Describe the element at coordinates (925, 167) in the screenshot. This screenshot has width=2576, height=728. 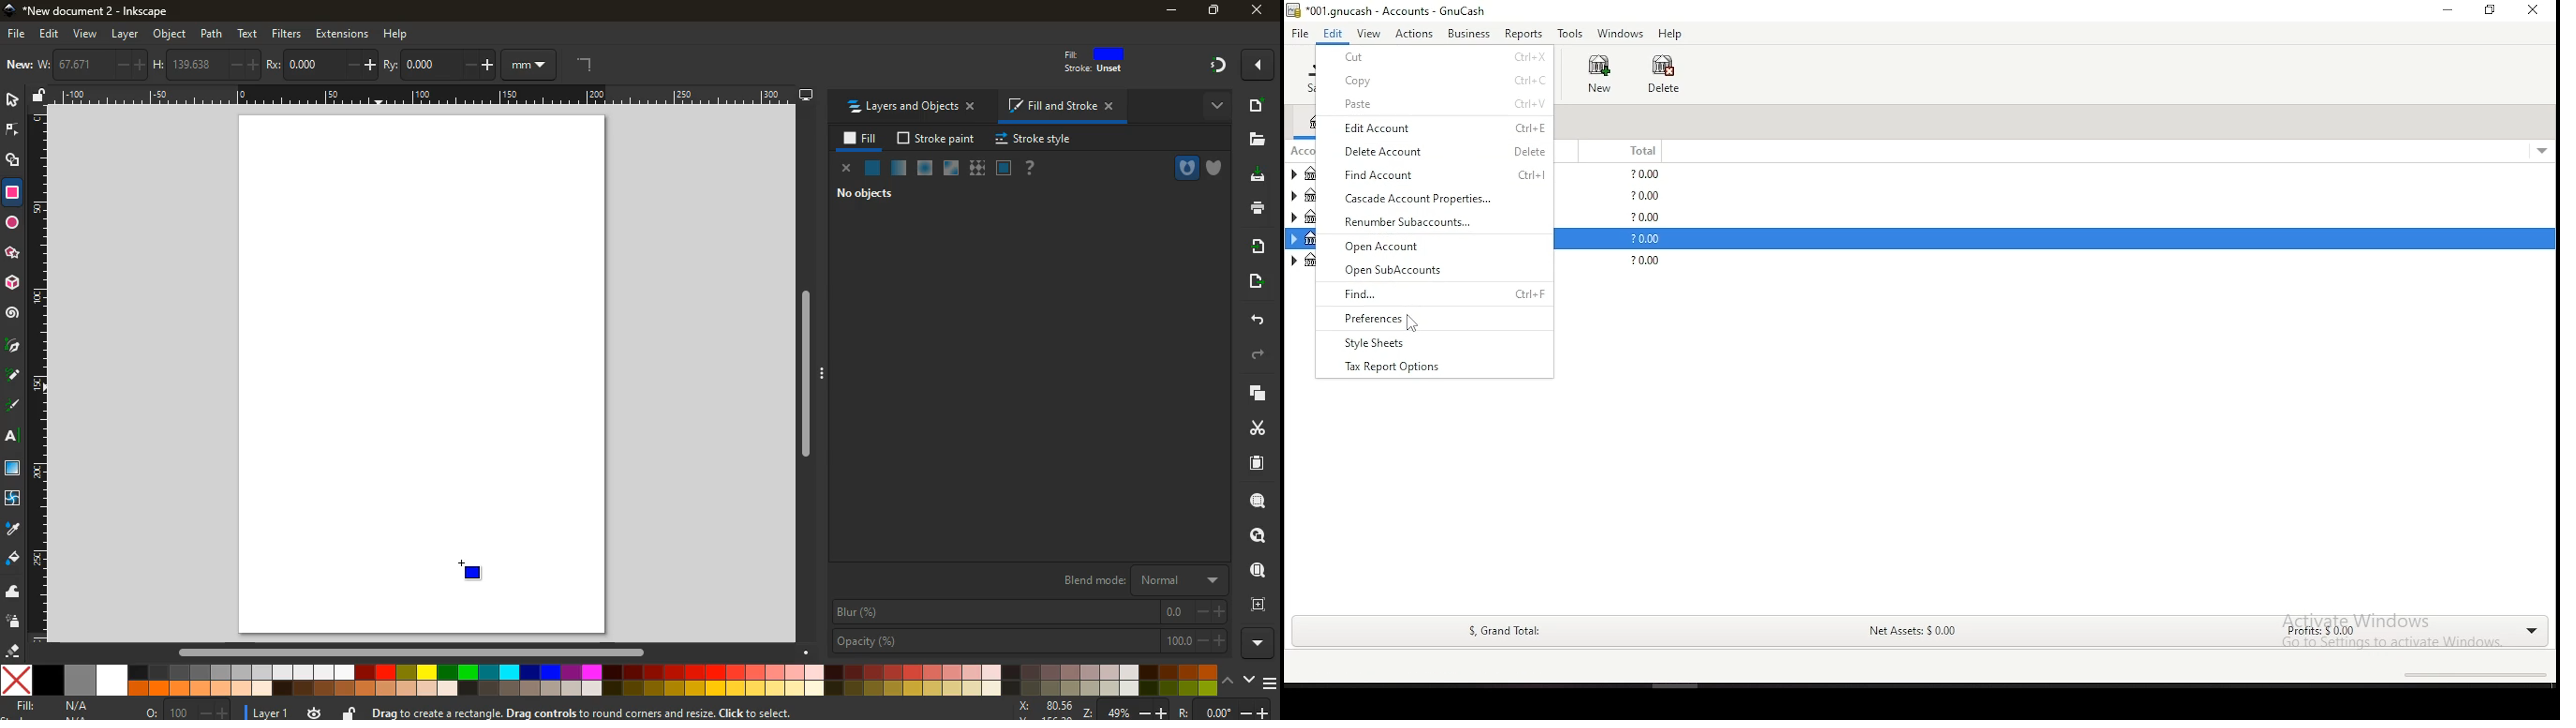
I see `ice` at that location.